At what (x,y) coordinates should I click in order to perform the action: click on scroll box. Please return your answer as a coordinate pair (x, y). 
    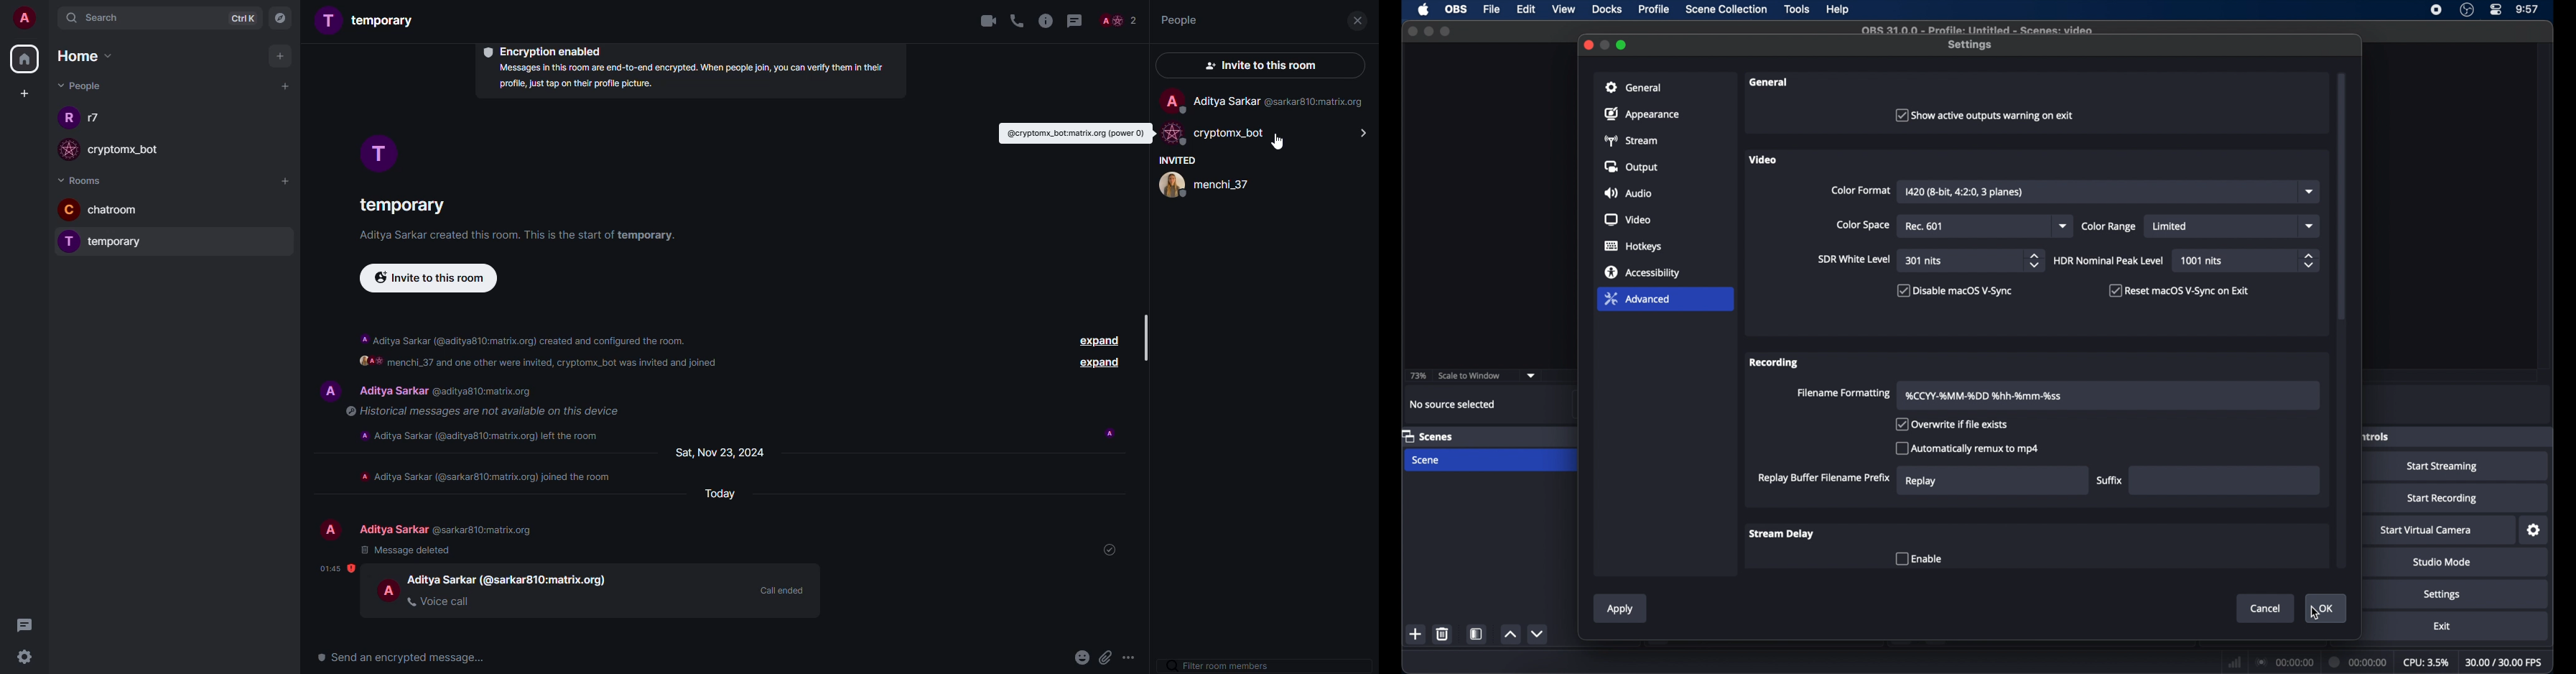
    Looking at the image, I should click on (2342, 198).